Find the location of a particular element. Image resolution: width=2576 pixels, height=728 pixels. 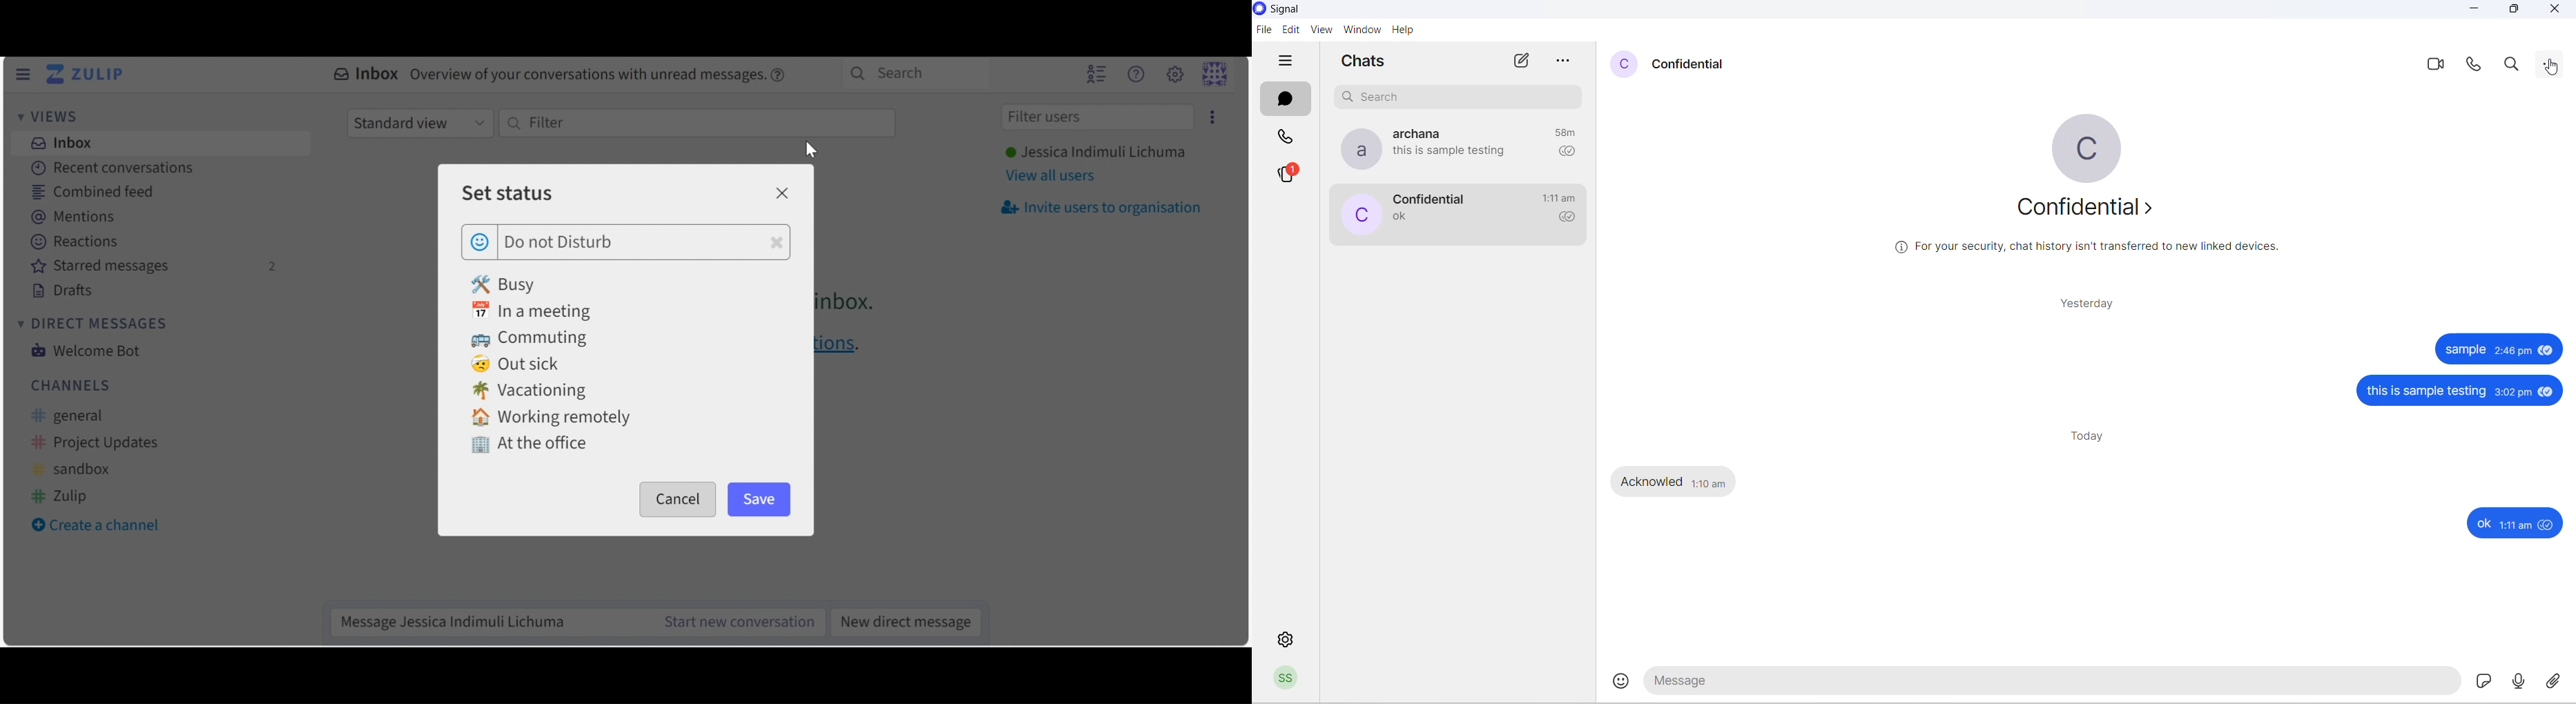

3:02 pm is located at coordinates (2514, 393).